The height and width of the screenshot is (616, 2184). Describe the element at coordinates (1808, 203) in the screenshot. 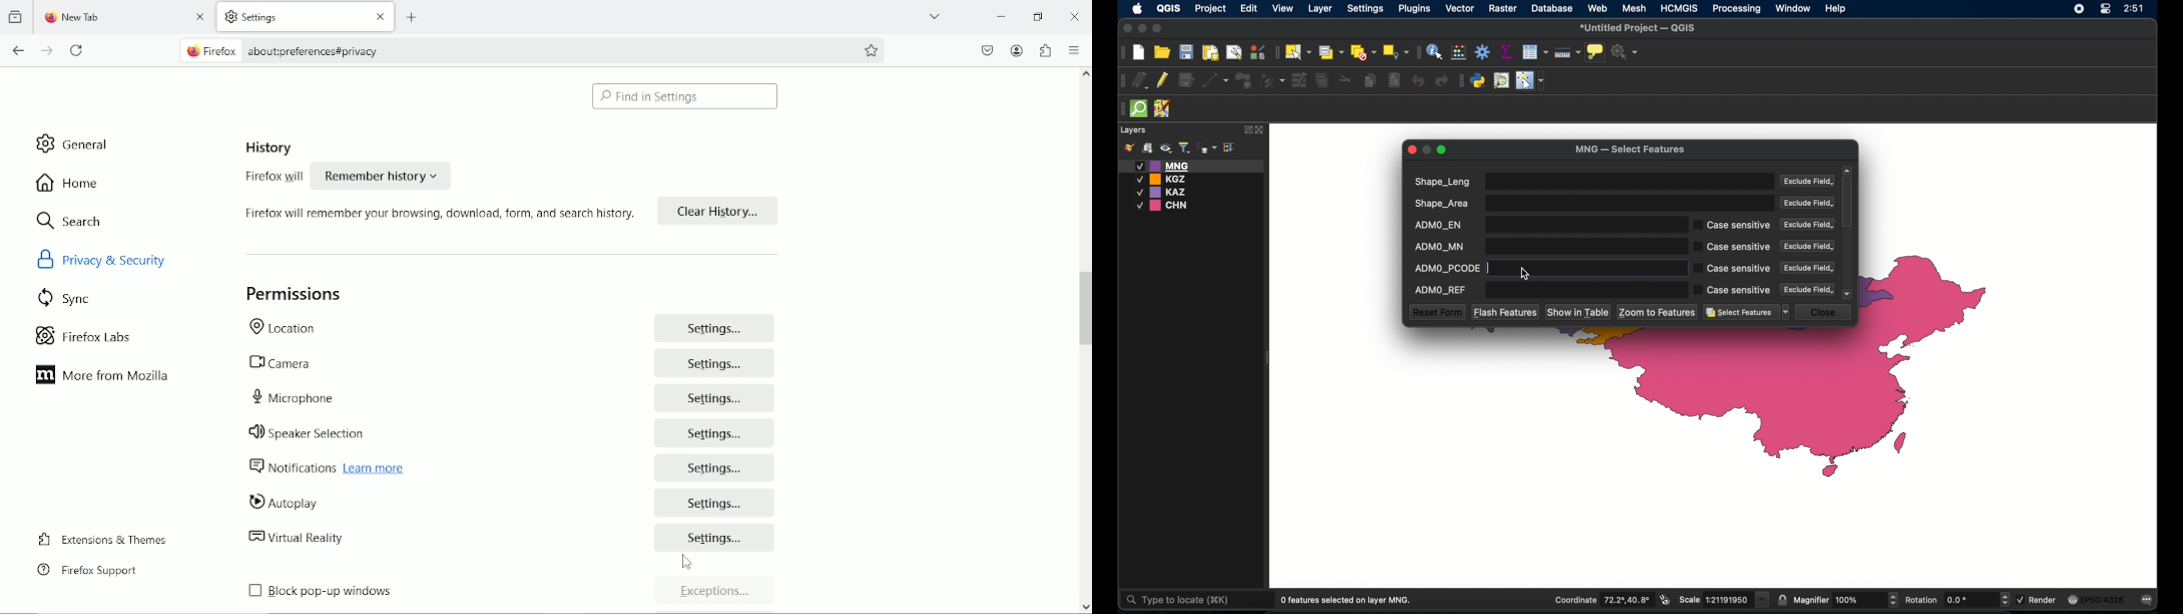

I see `exclude field` at that location.